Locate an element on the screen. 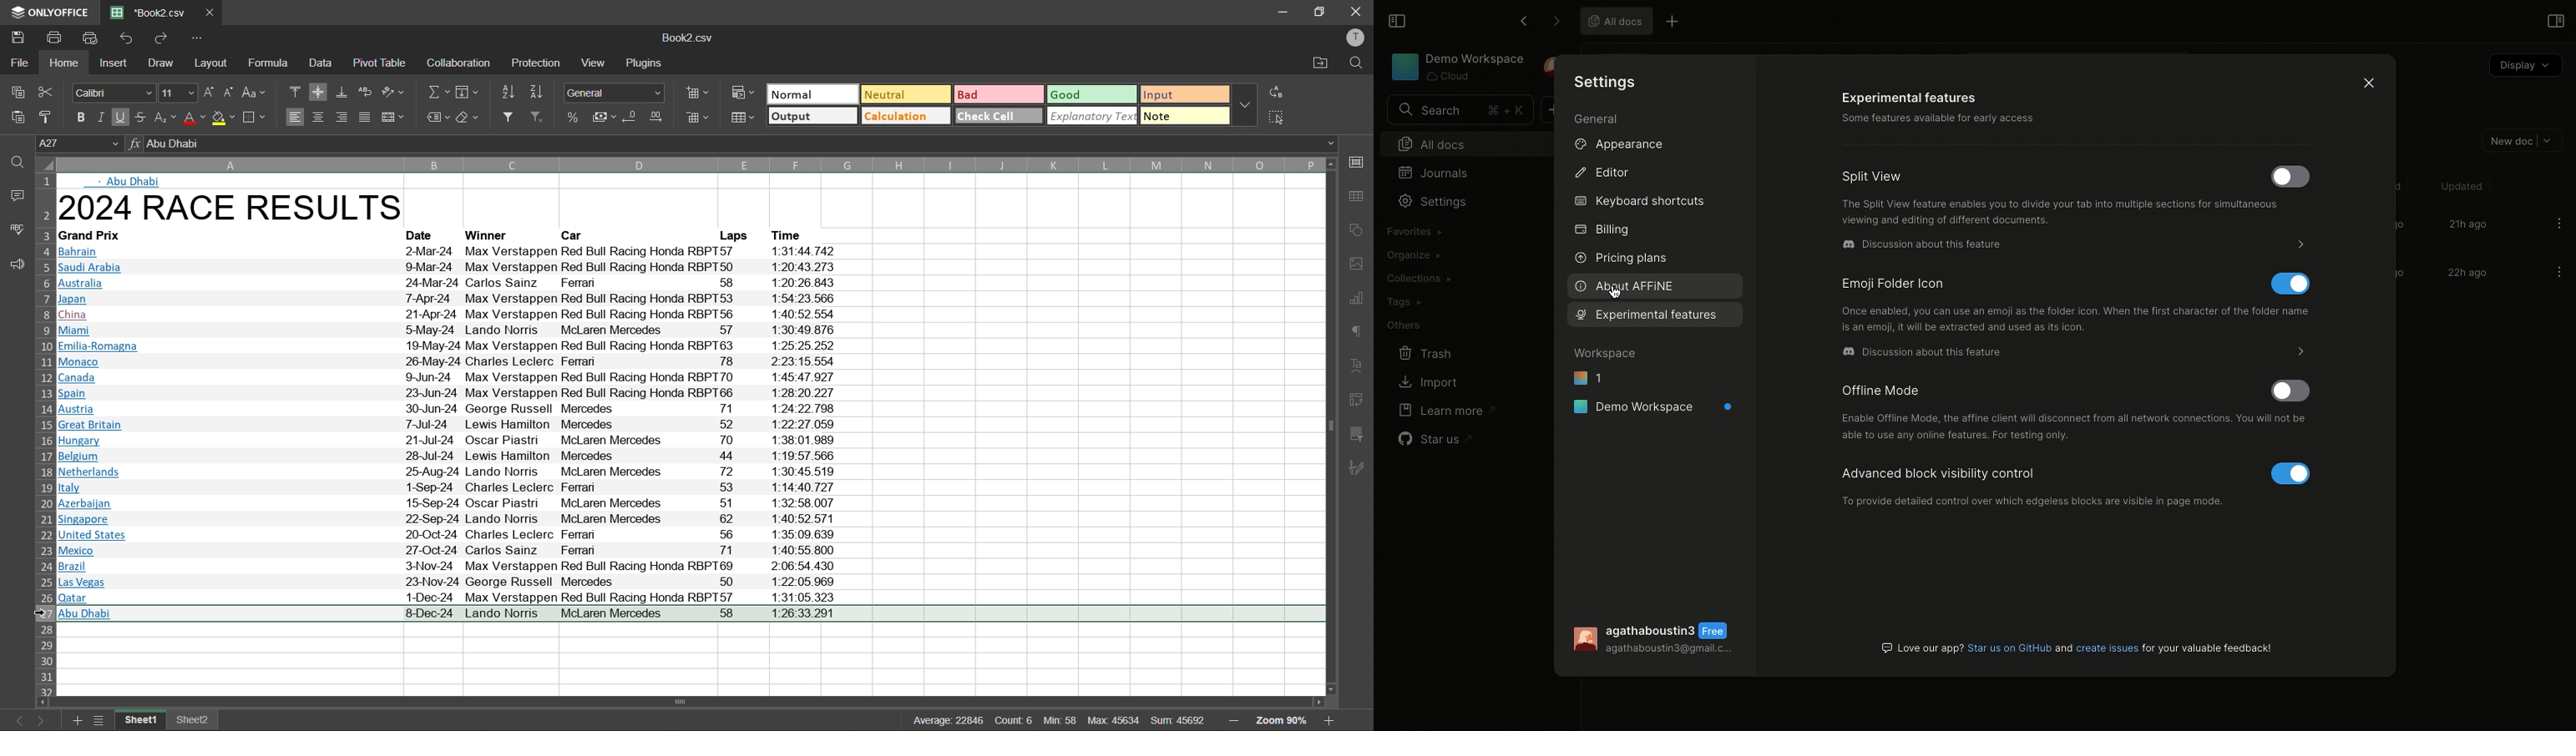 Image resolution: width=2576 pixels, height=756 pixels. Options is located at coordinates (2559, 223).